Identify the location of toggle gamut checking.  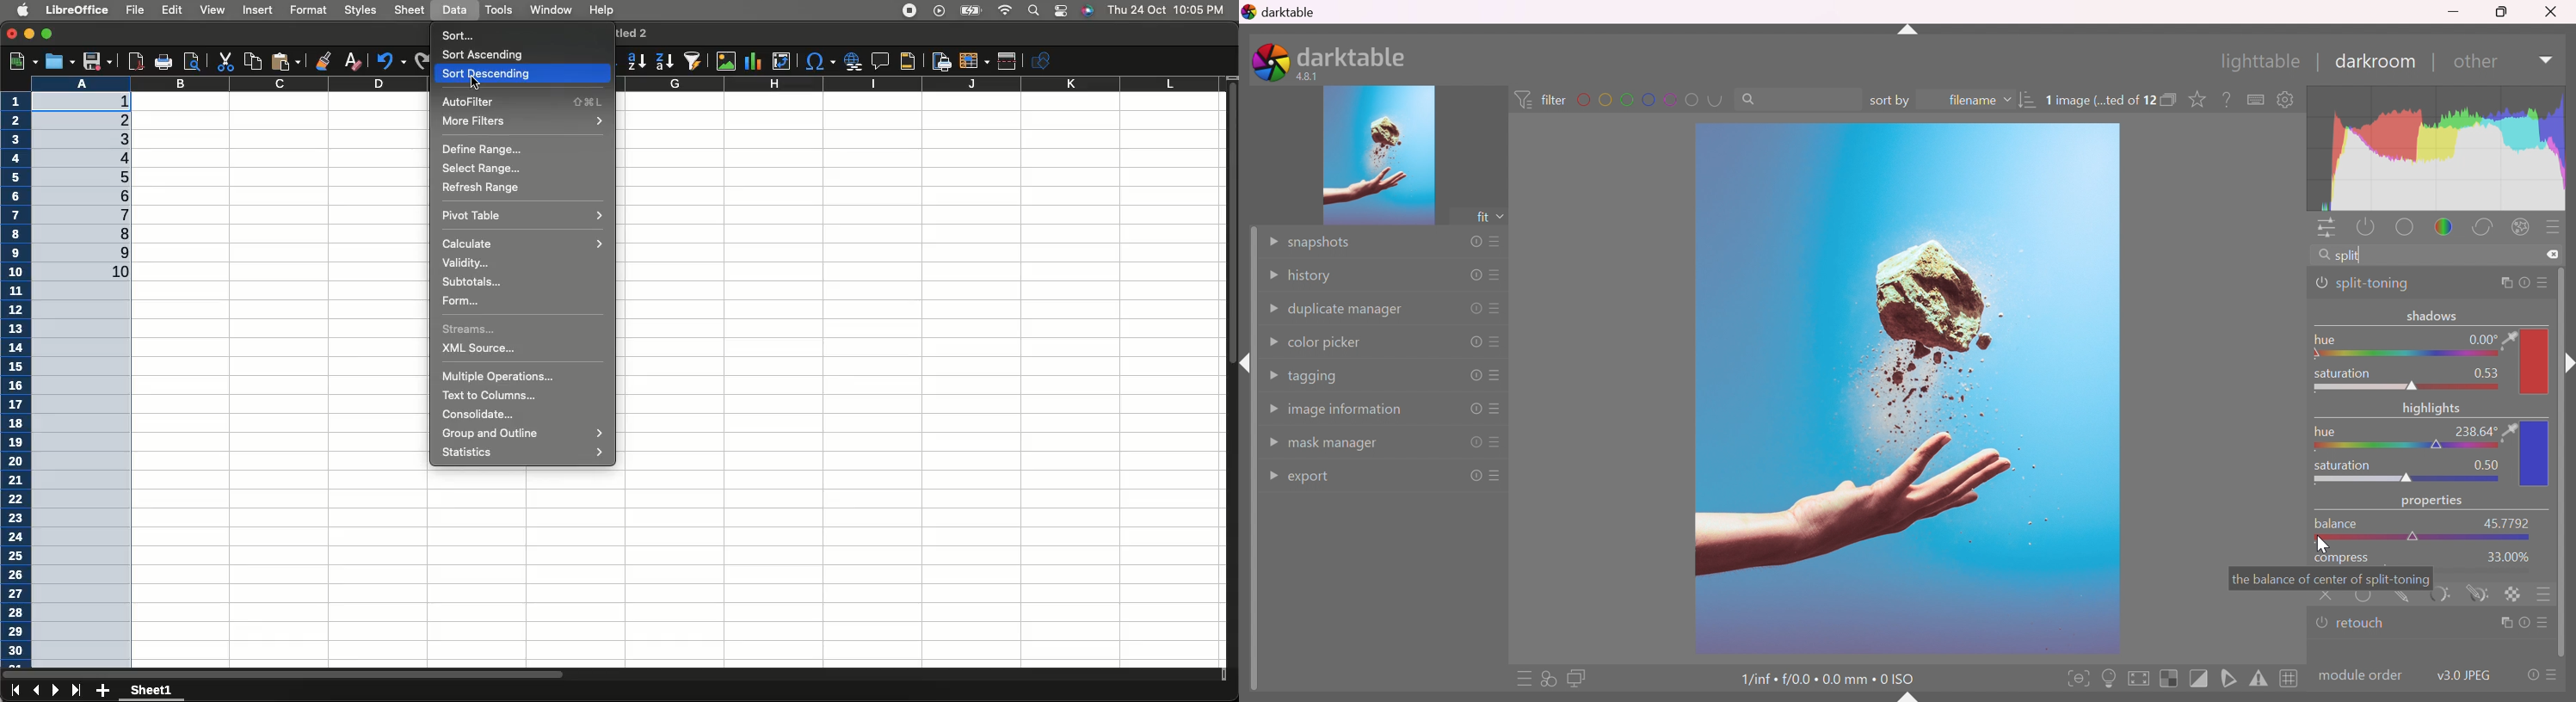
(2259, 680).